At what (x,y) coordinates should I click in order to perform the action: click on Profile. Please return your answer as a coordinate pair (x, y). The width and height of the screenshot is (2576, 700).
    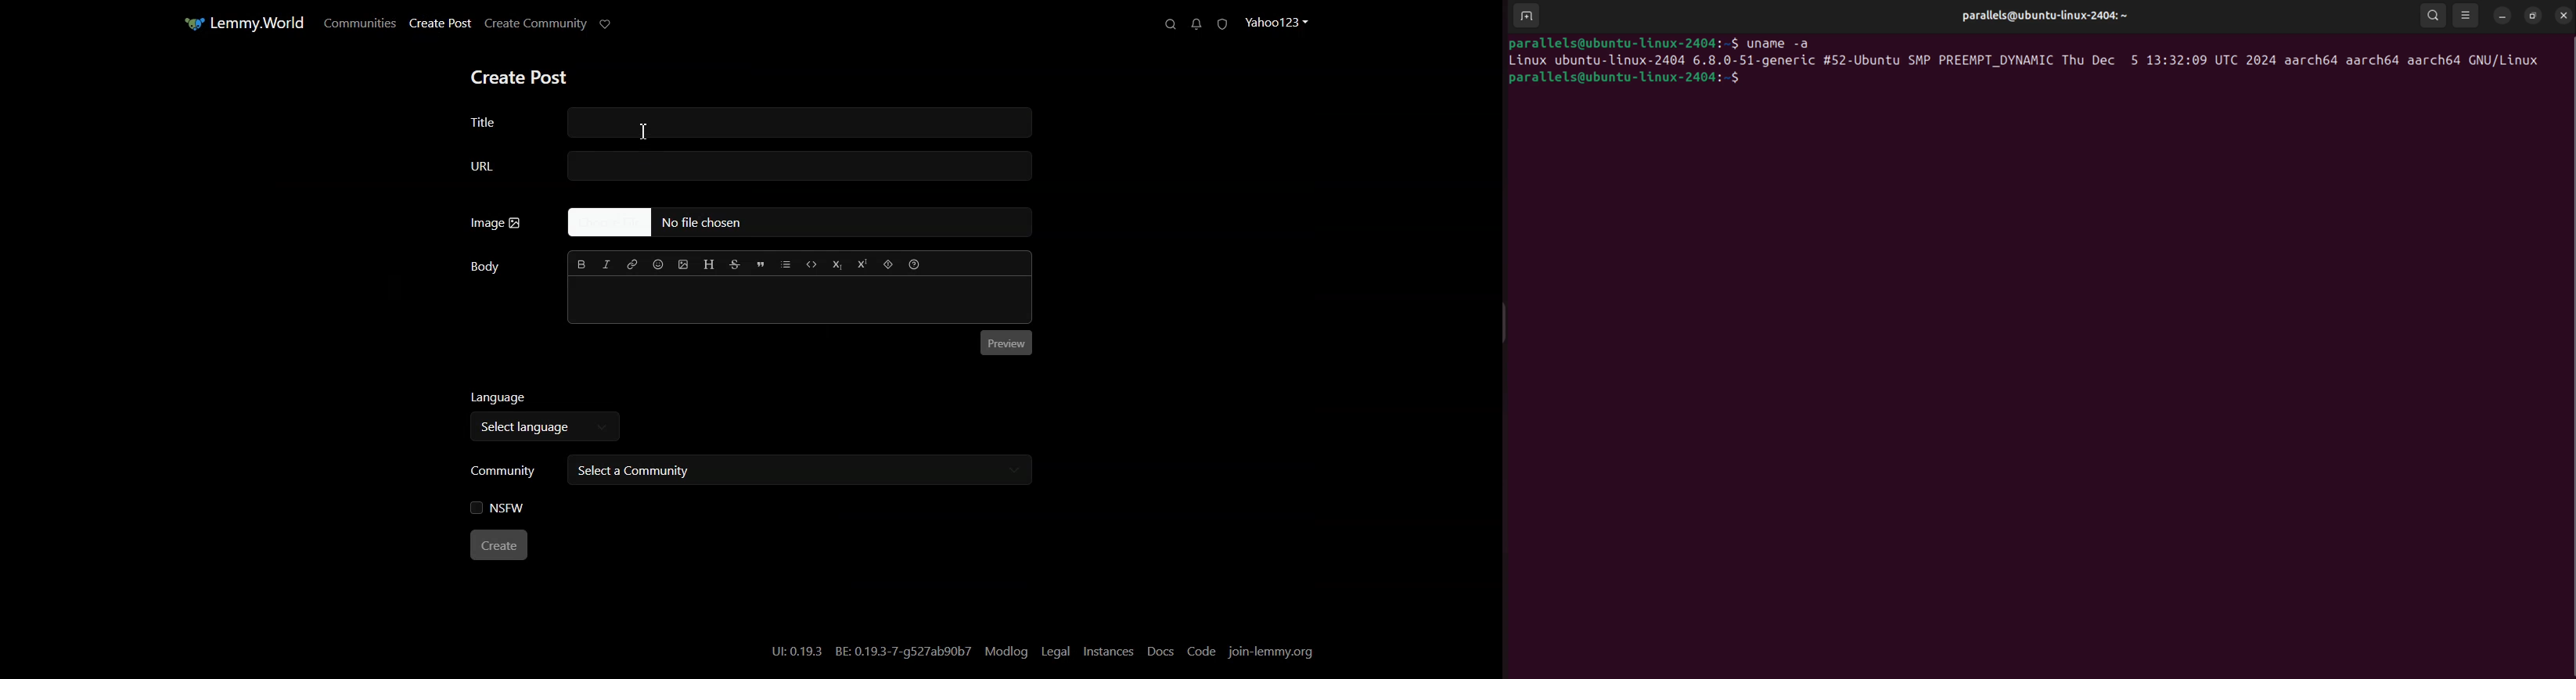
    Looking at the image, I should click on (1281, 22).